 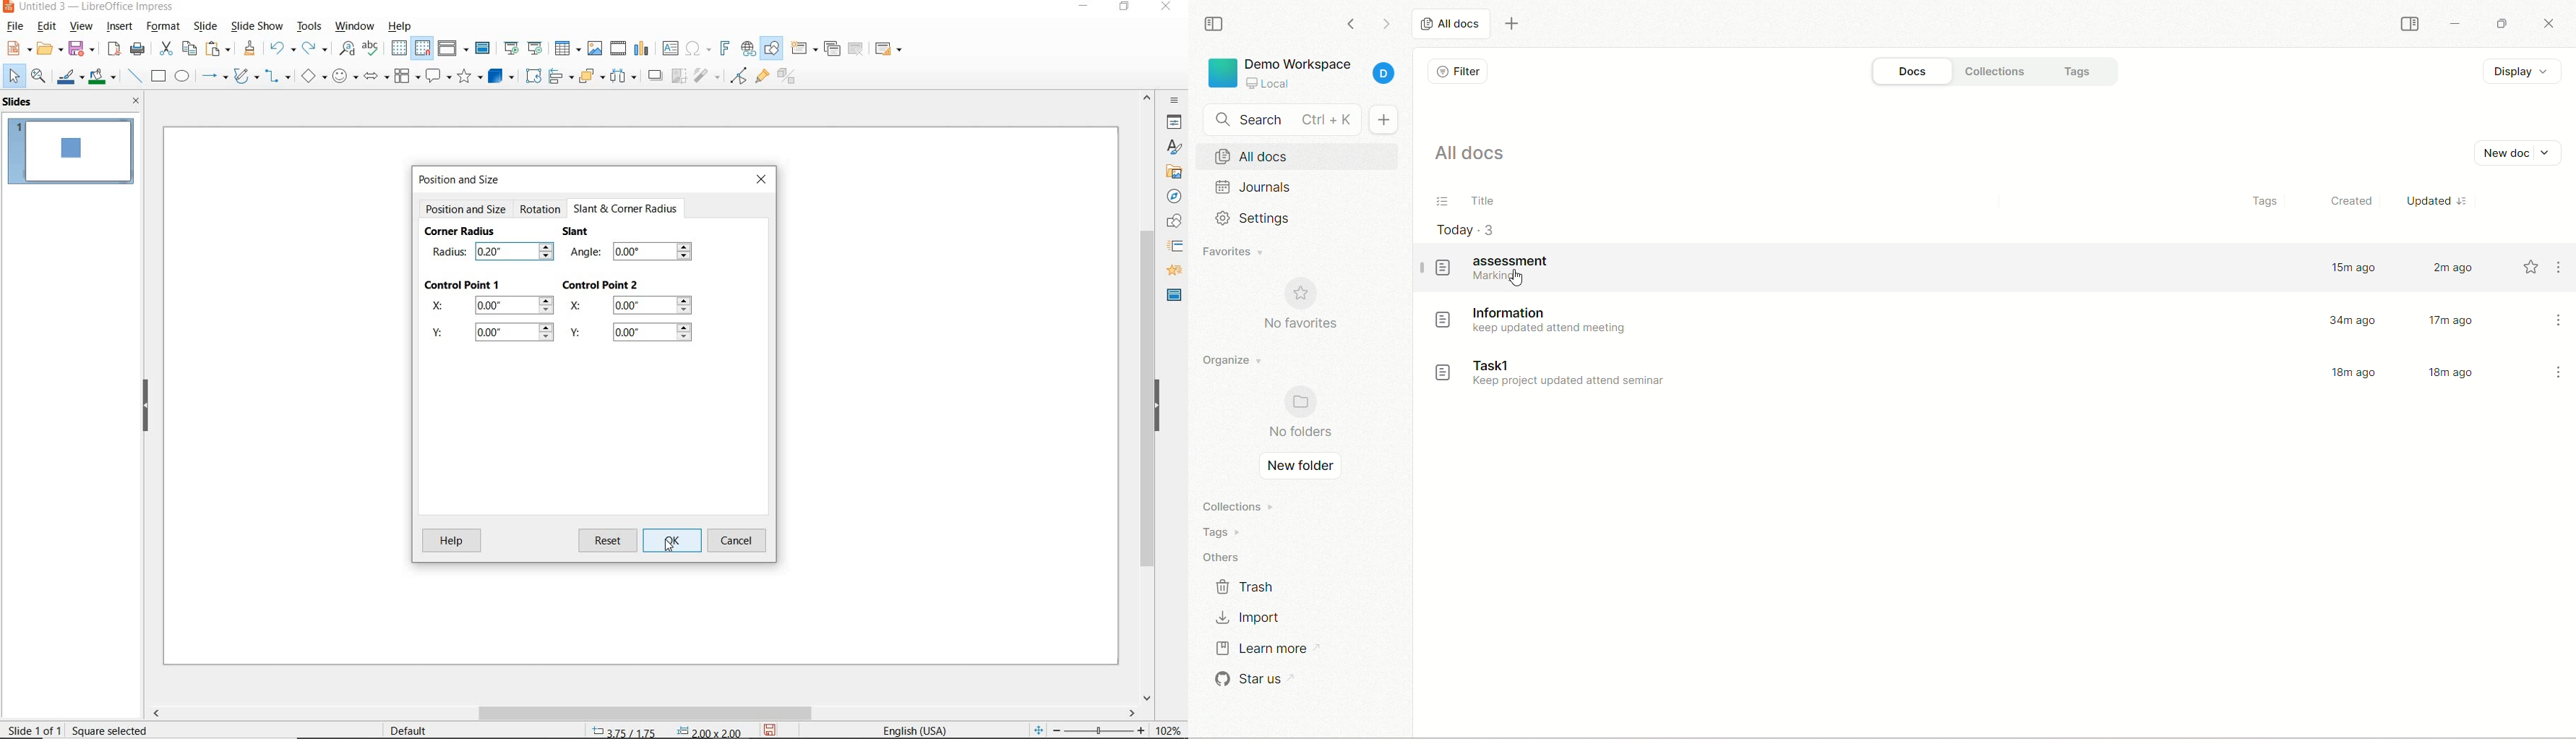 I want to click on tools, so click(x=311, y=28).